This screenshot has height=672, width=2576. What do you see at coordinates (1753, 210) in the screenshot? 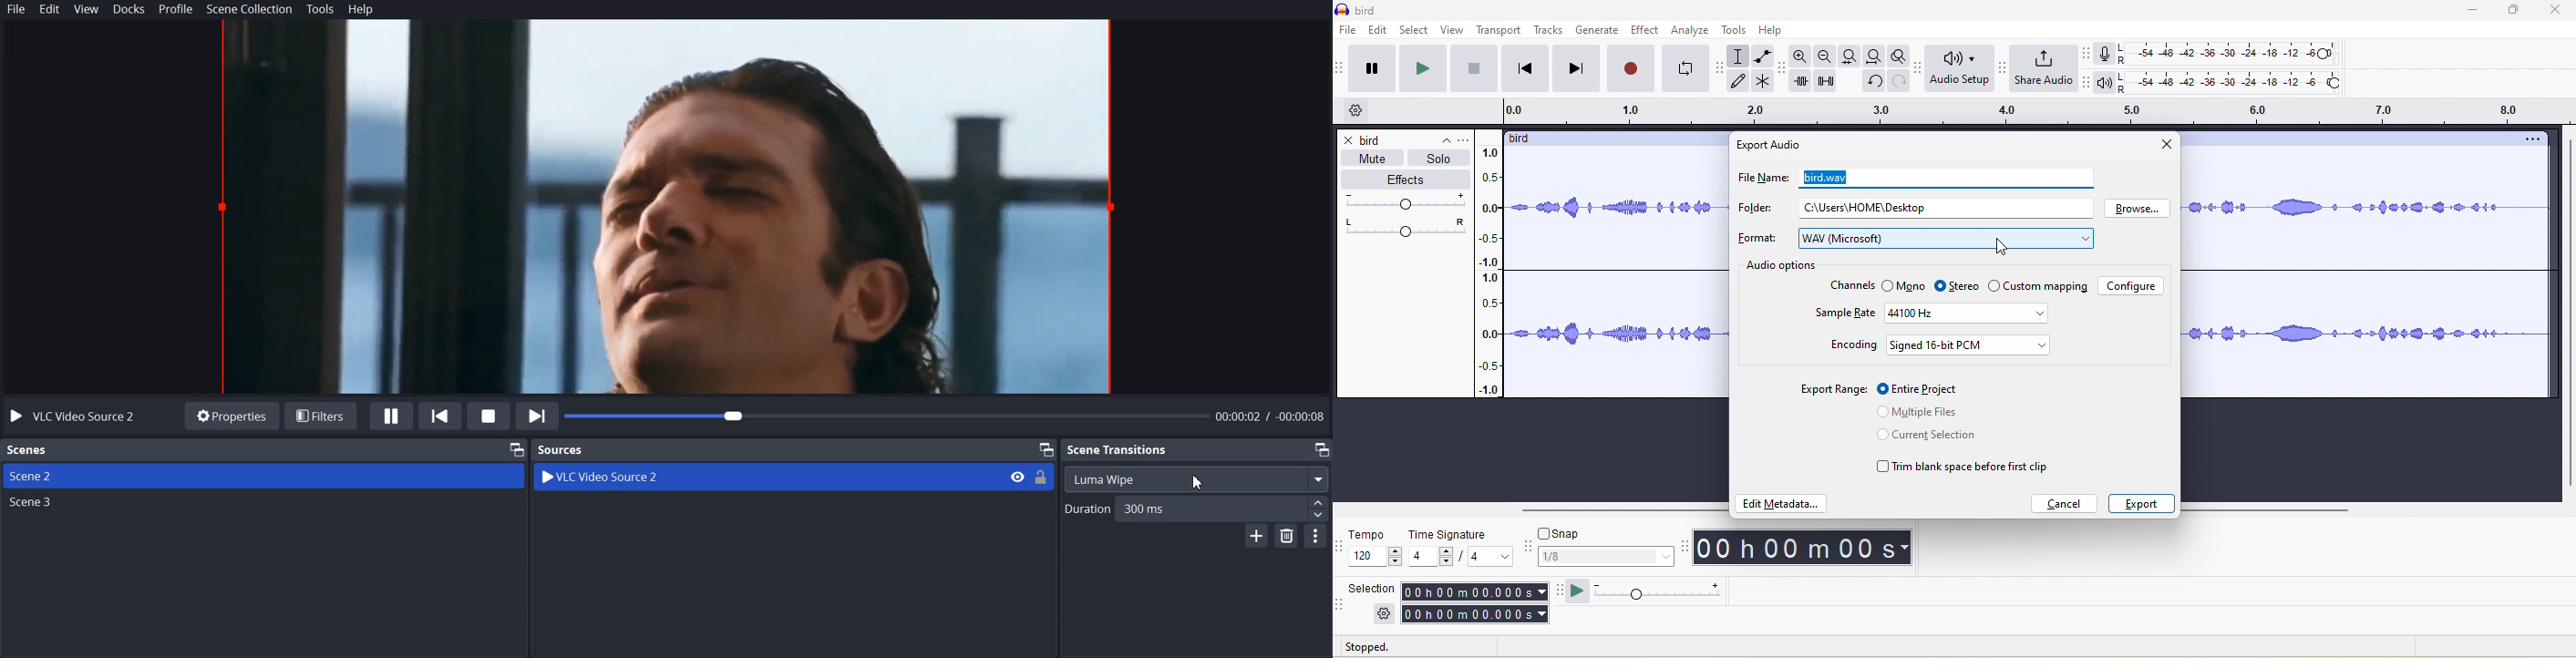
I see `folder` at bounding box center [1753, 210].